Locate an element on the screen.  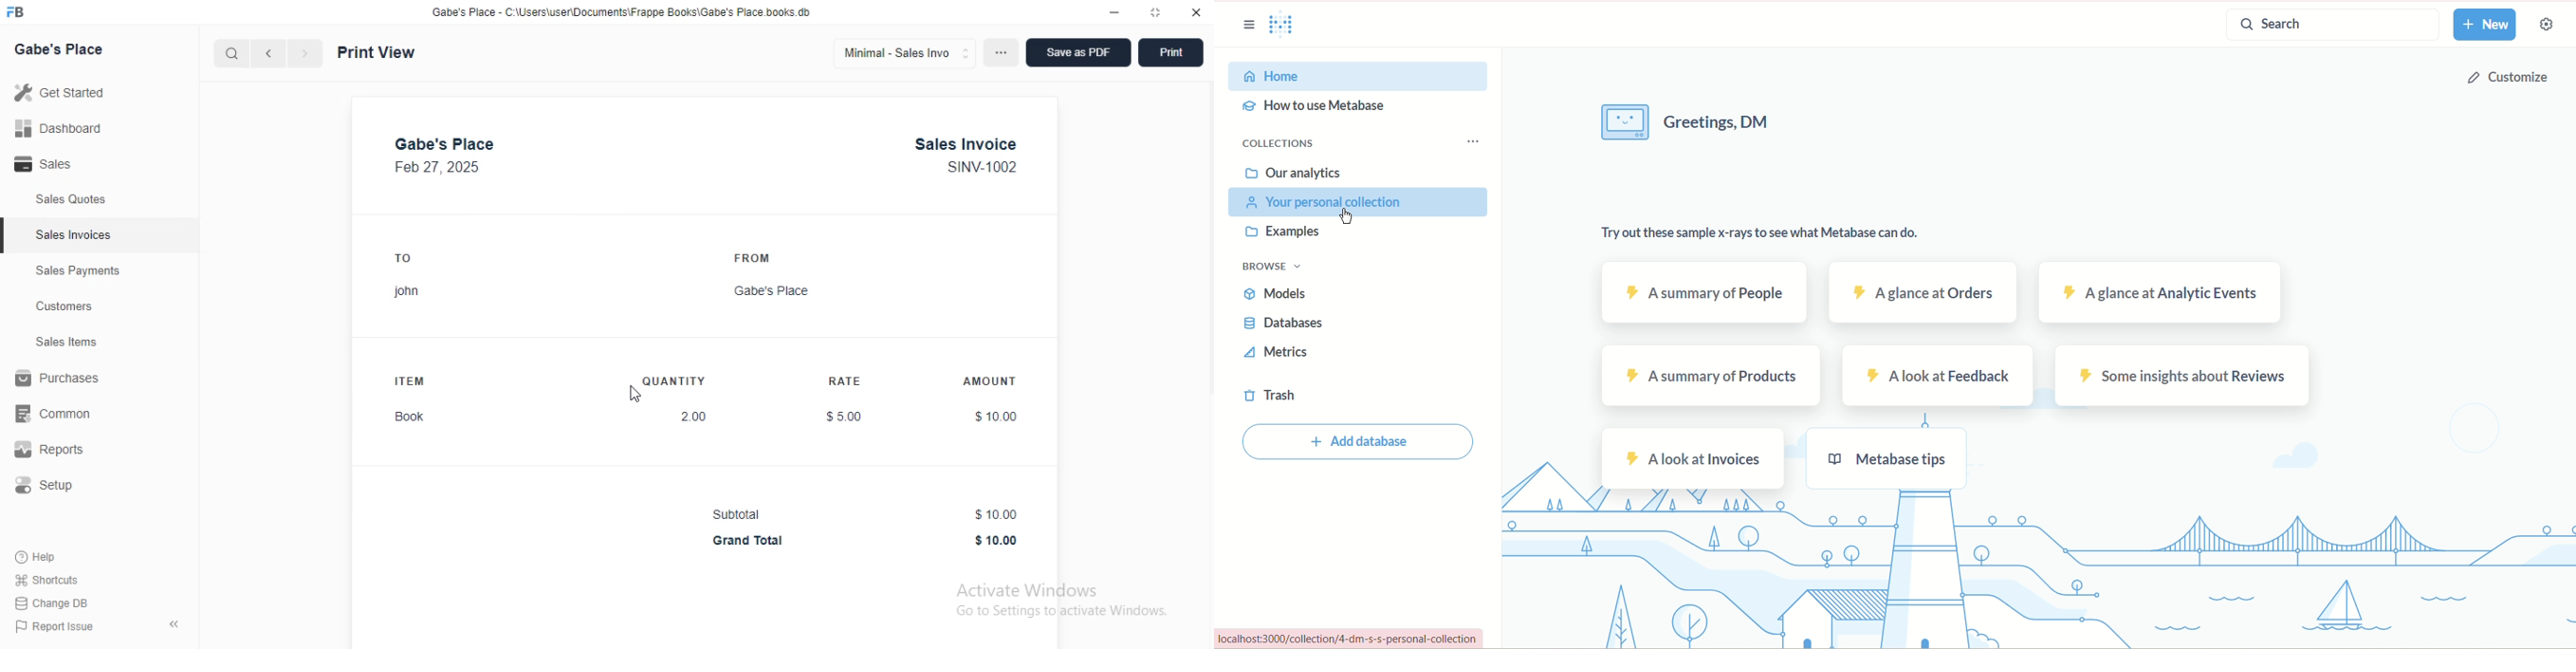
close is located at coordinates (1195, 11).